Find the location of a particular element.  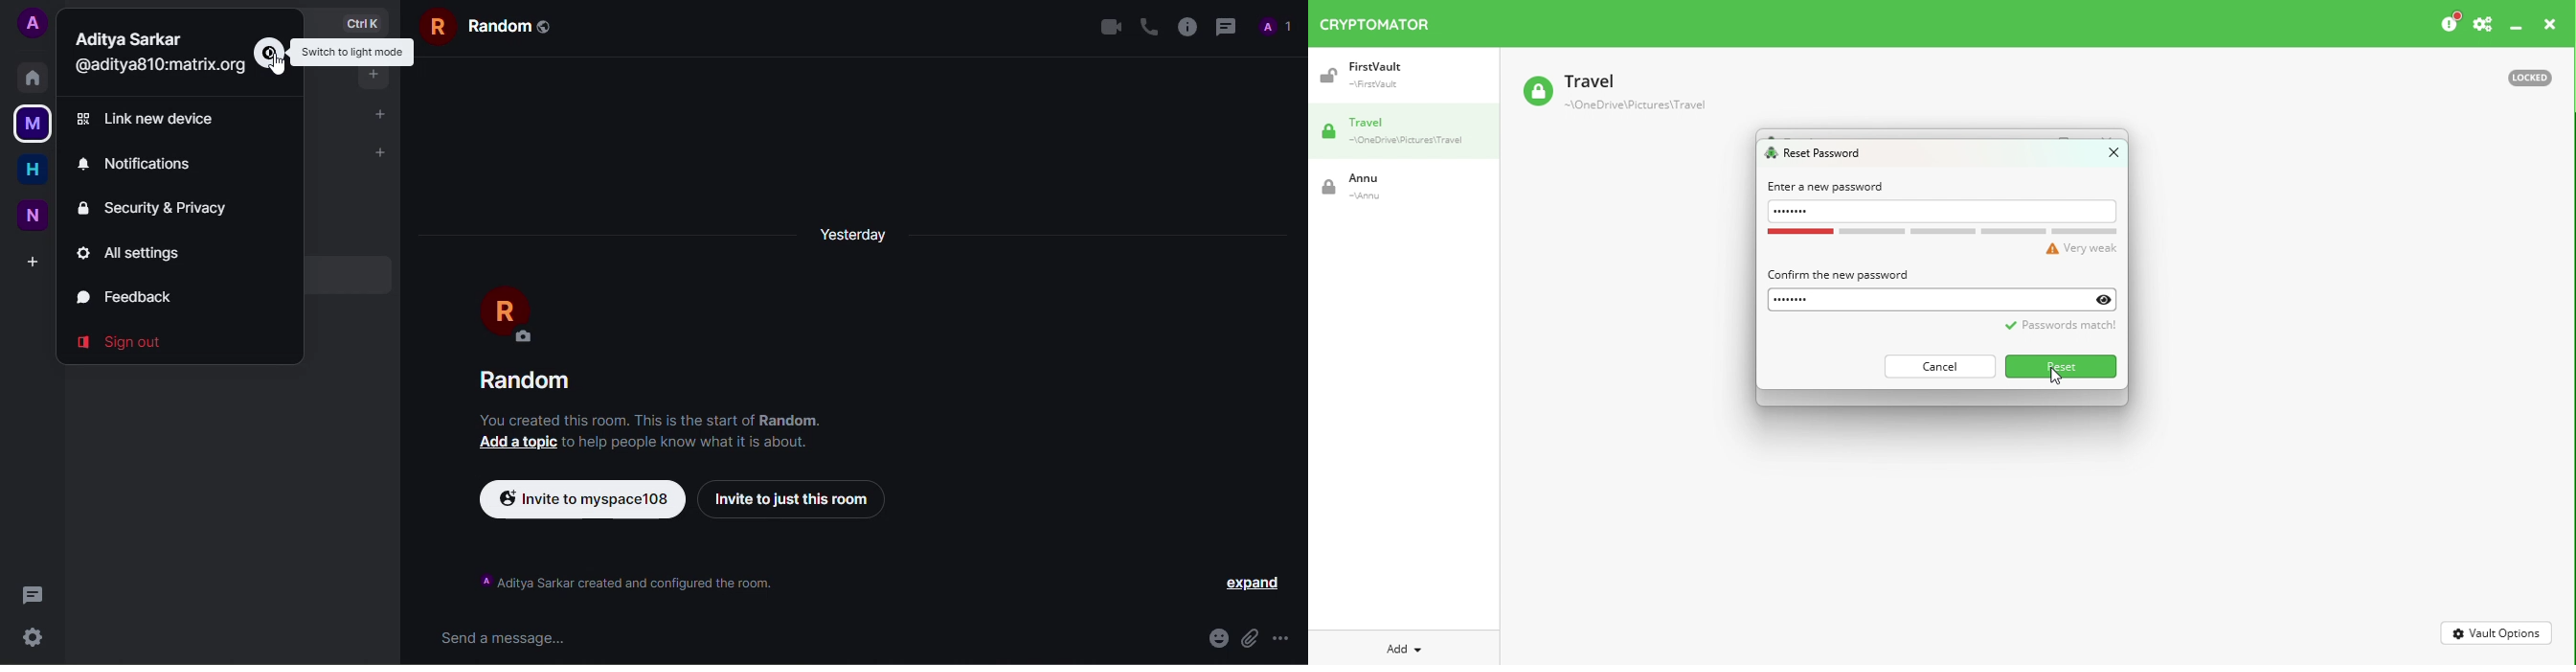

attach is located at coordinates (1252, 636).